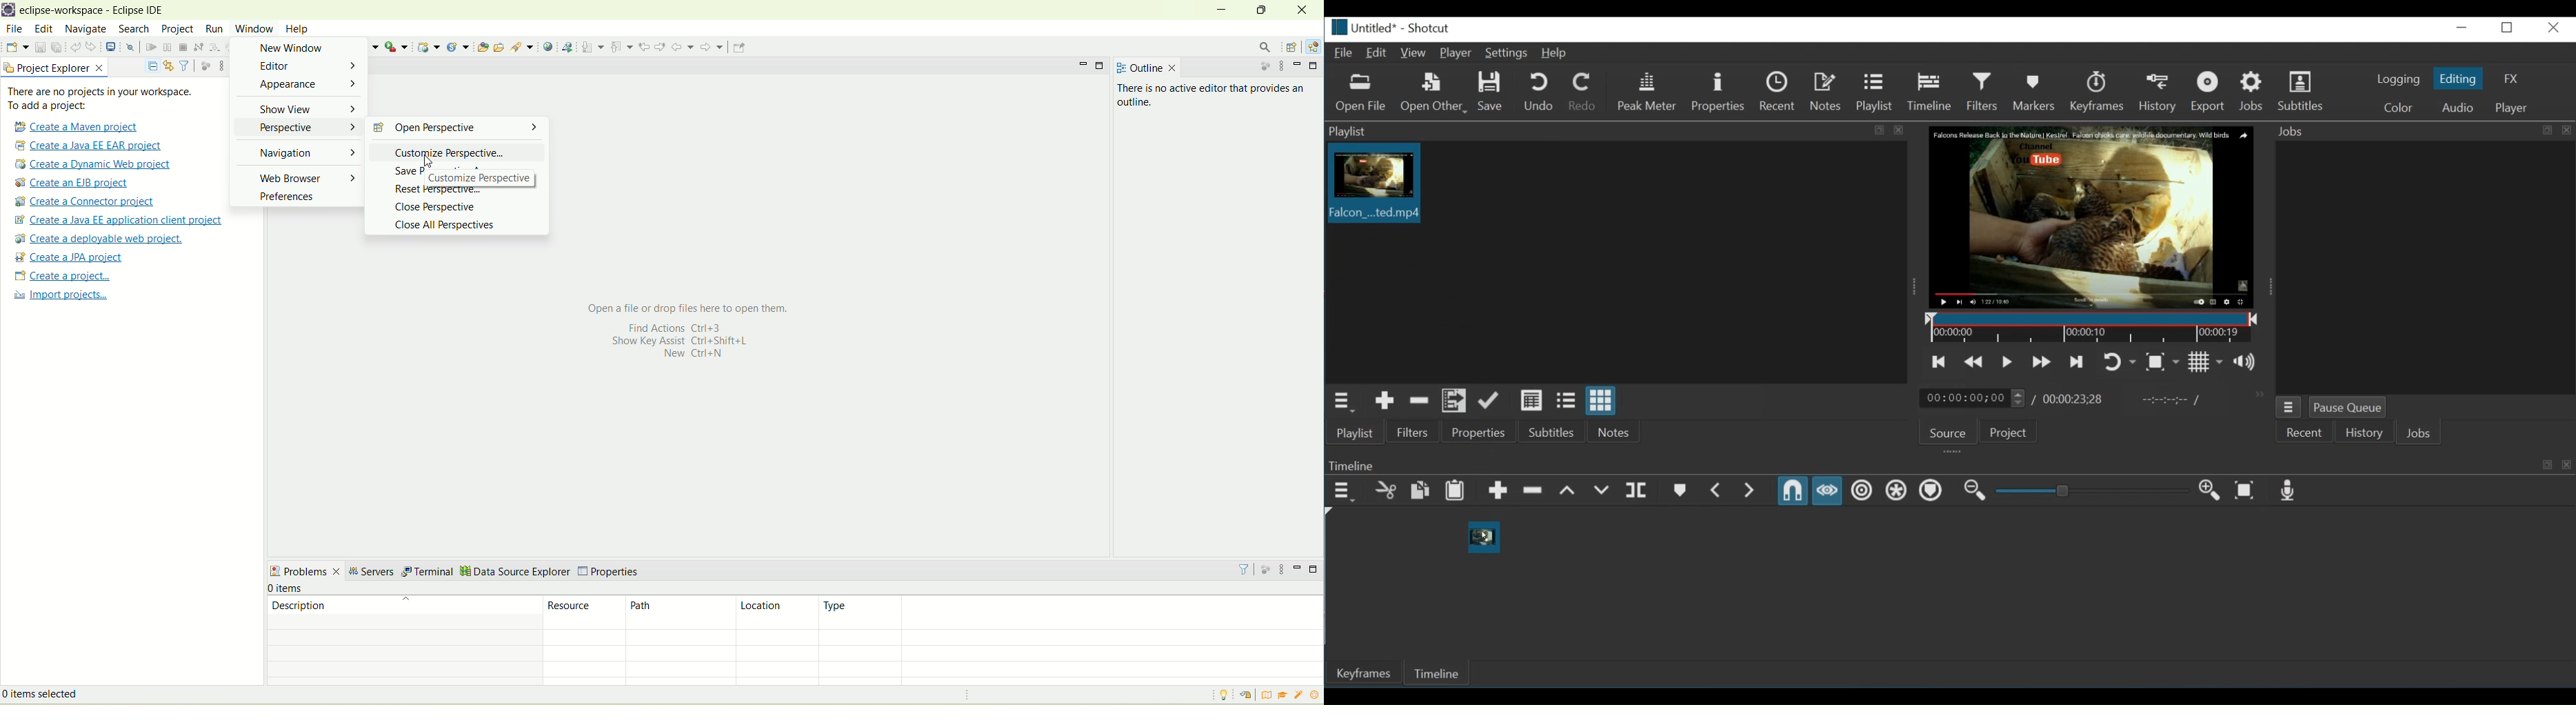 Image resolution: width=2576 pixels, height=728 pixels. What do you see at coordinates (1983, 91) in the screenshot?
I see `Filters` at bounding box center [1983, 91].